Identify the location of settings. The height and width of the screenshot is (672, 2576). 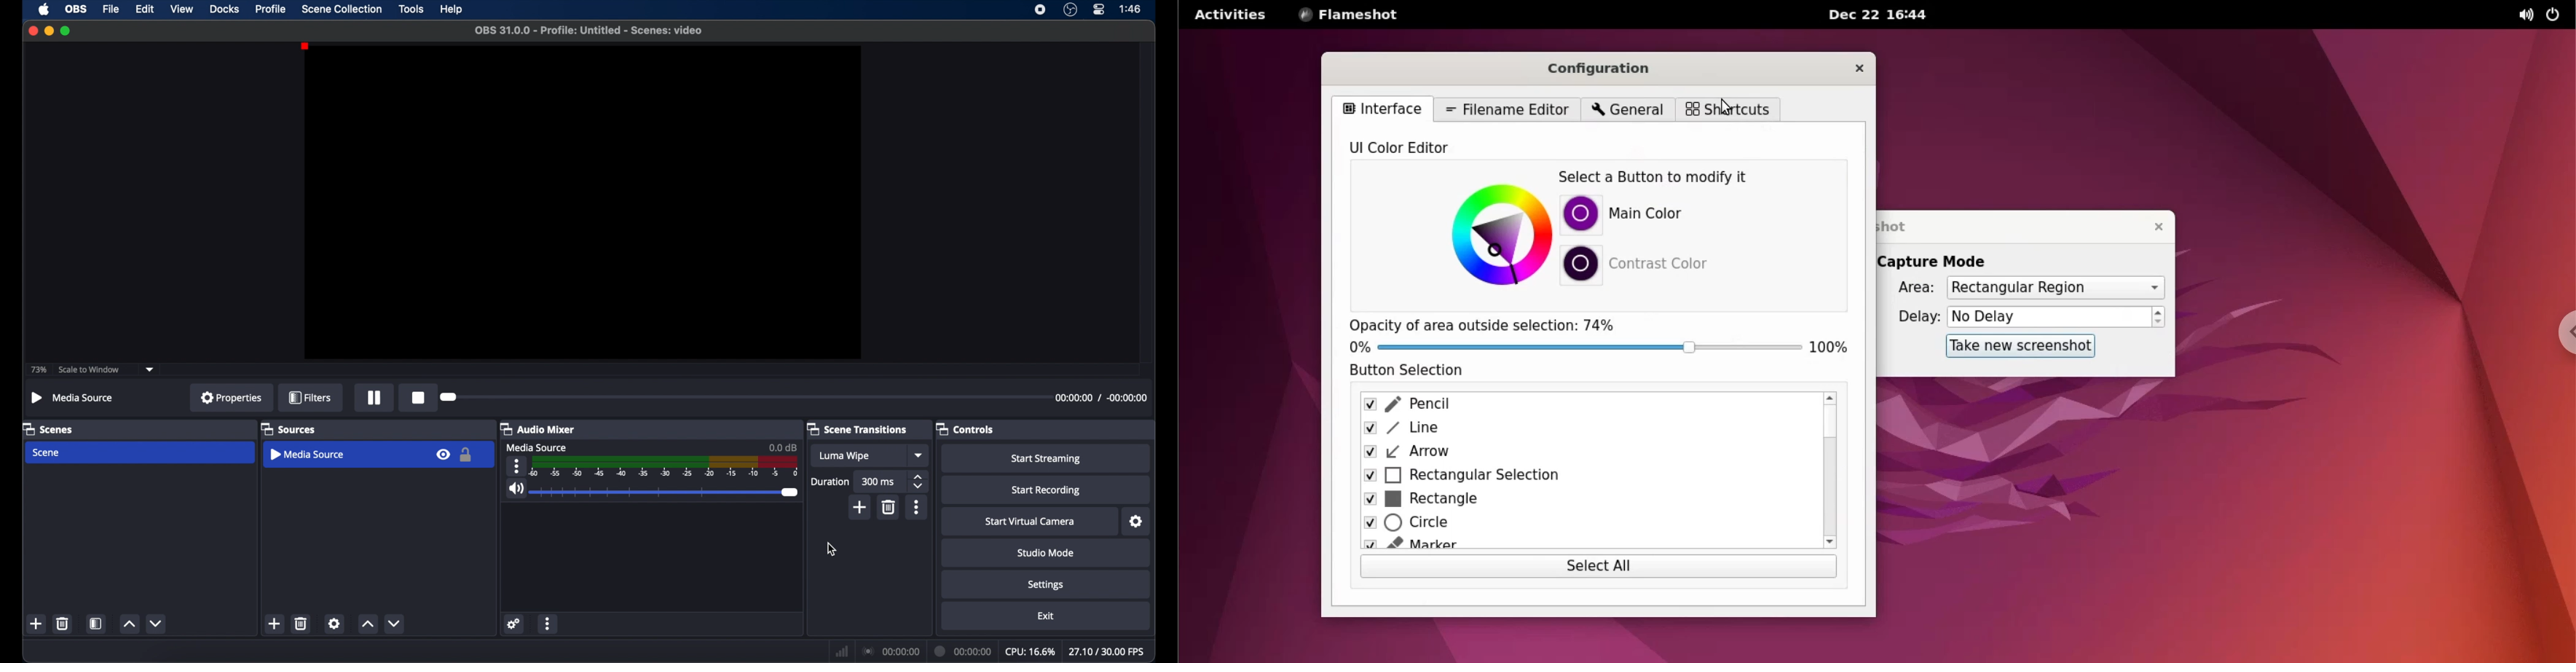
(1137, 522).